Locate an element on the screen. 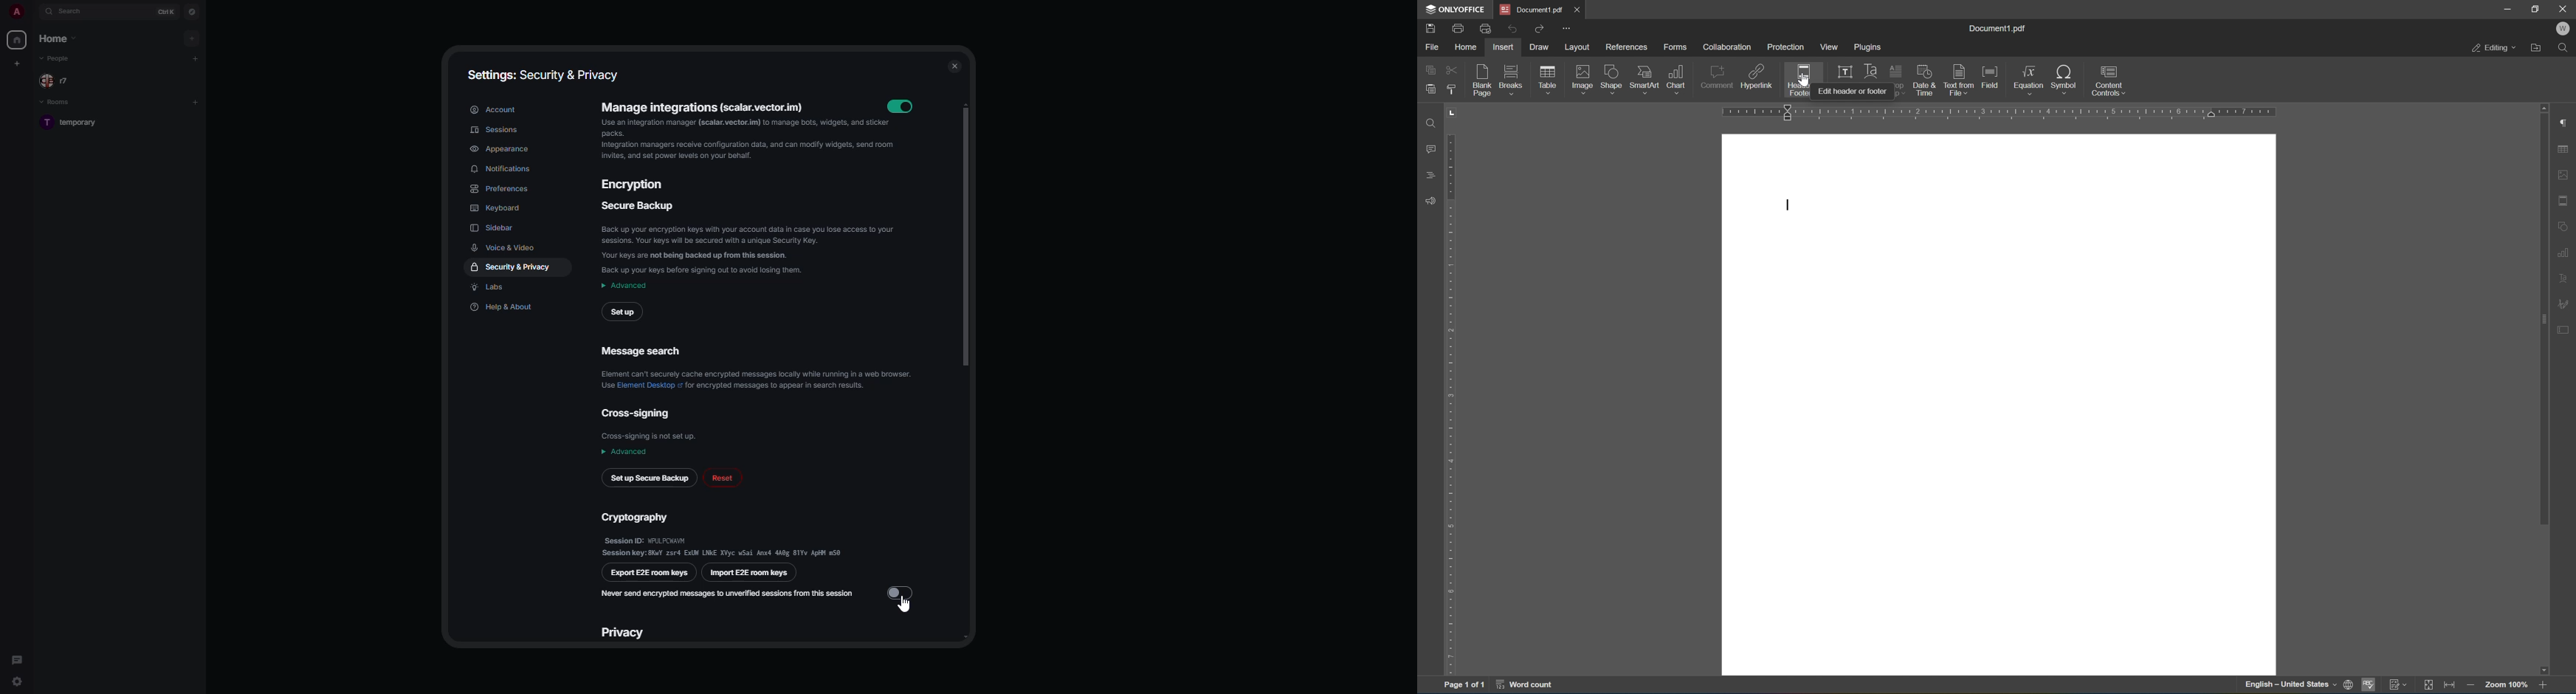 The height and width of the screenshot is (700, 2576). sessions is located at coordinates (497, 131).